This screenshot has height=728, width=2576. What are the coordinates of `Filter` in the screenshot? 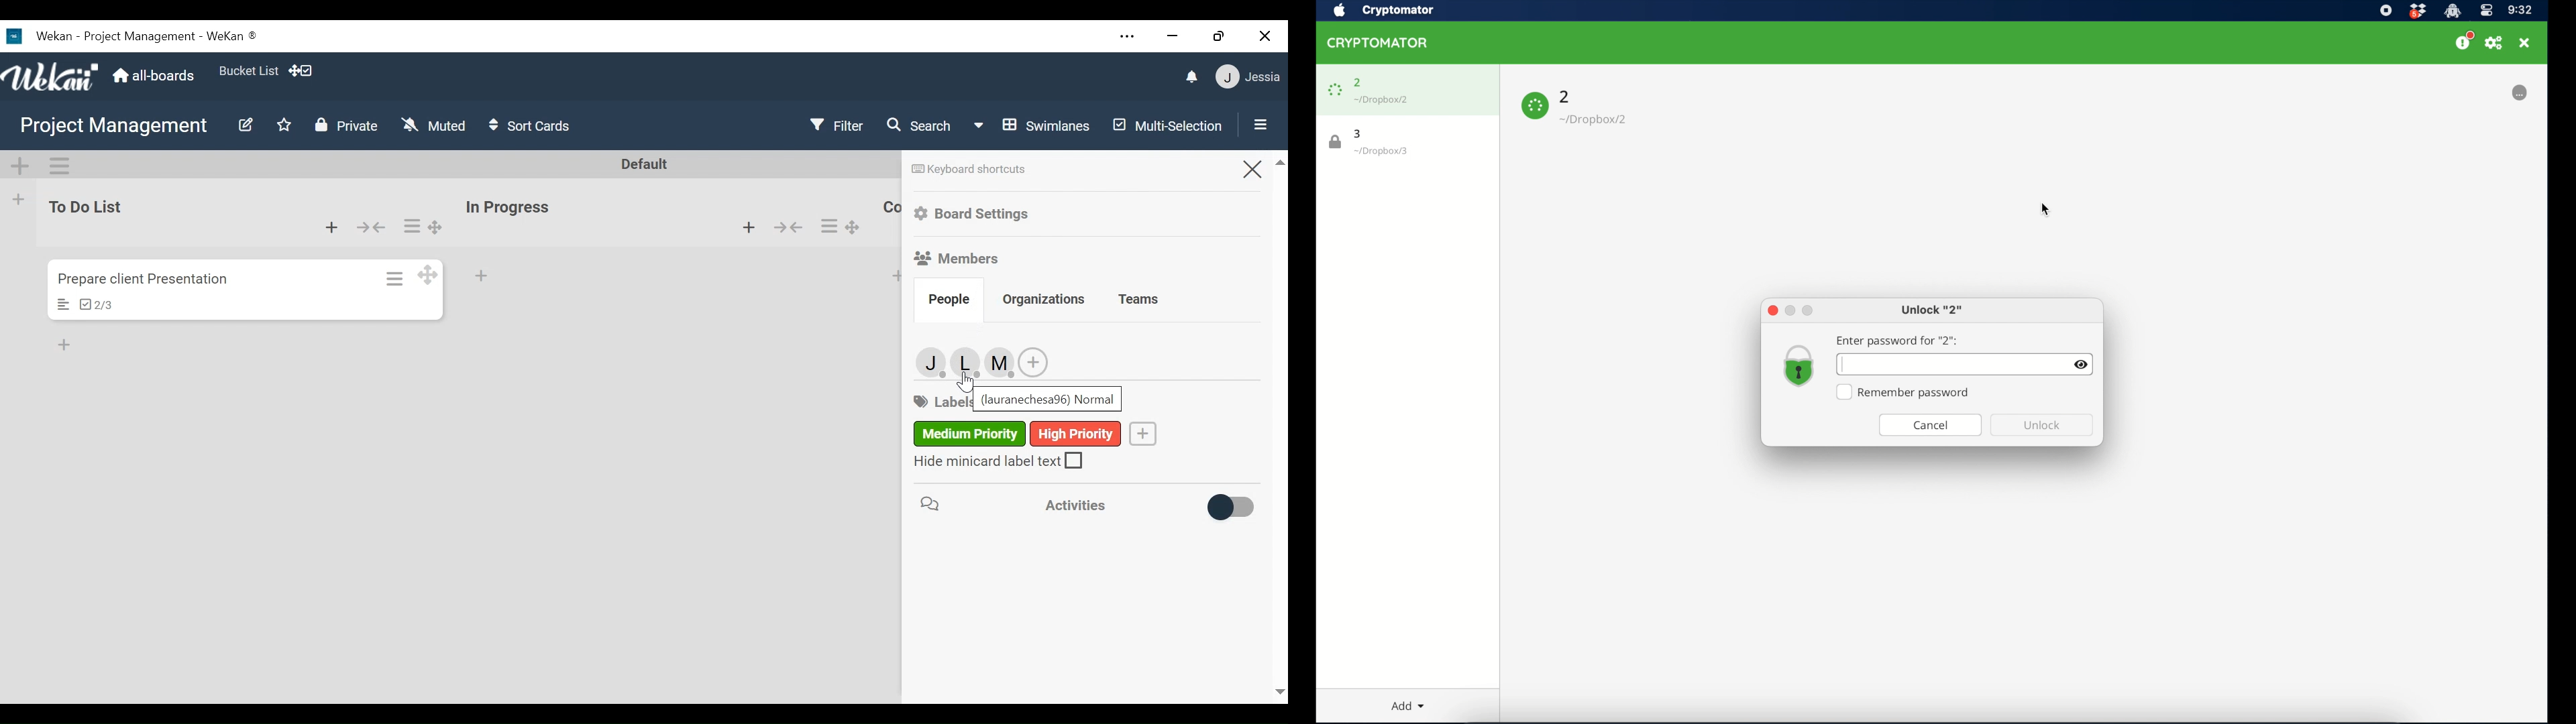 It's located at (835, 126).